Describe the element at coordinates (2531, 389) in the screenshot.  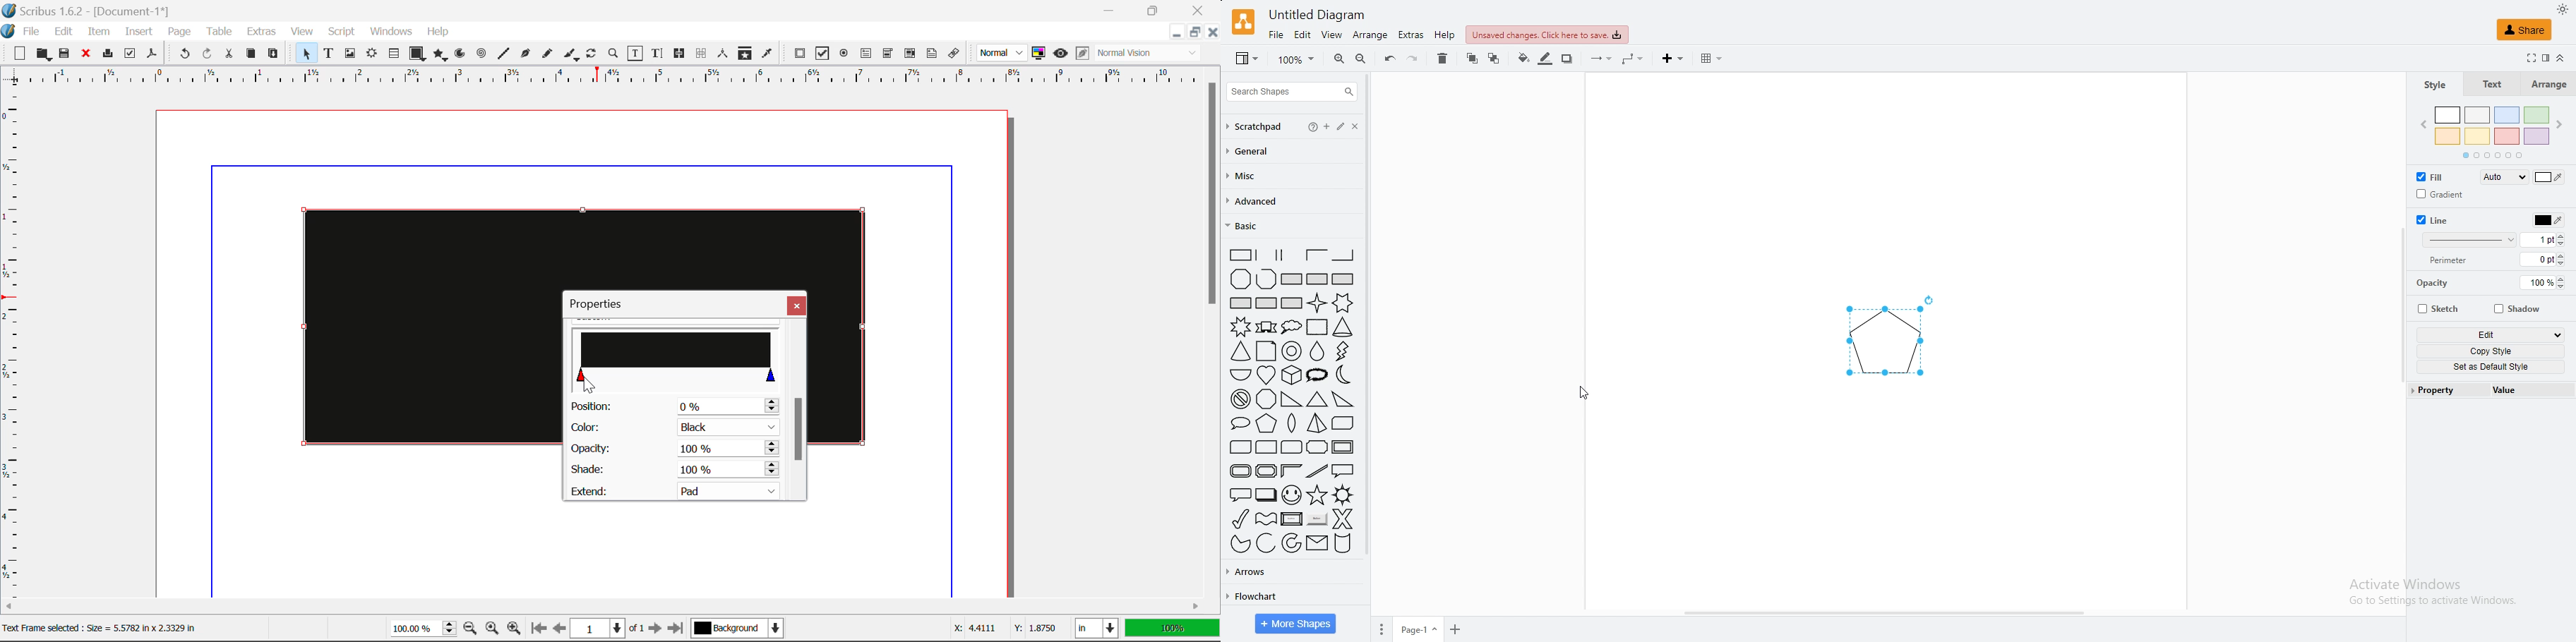
I see `value` at that location.